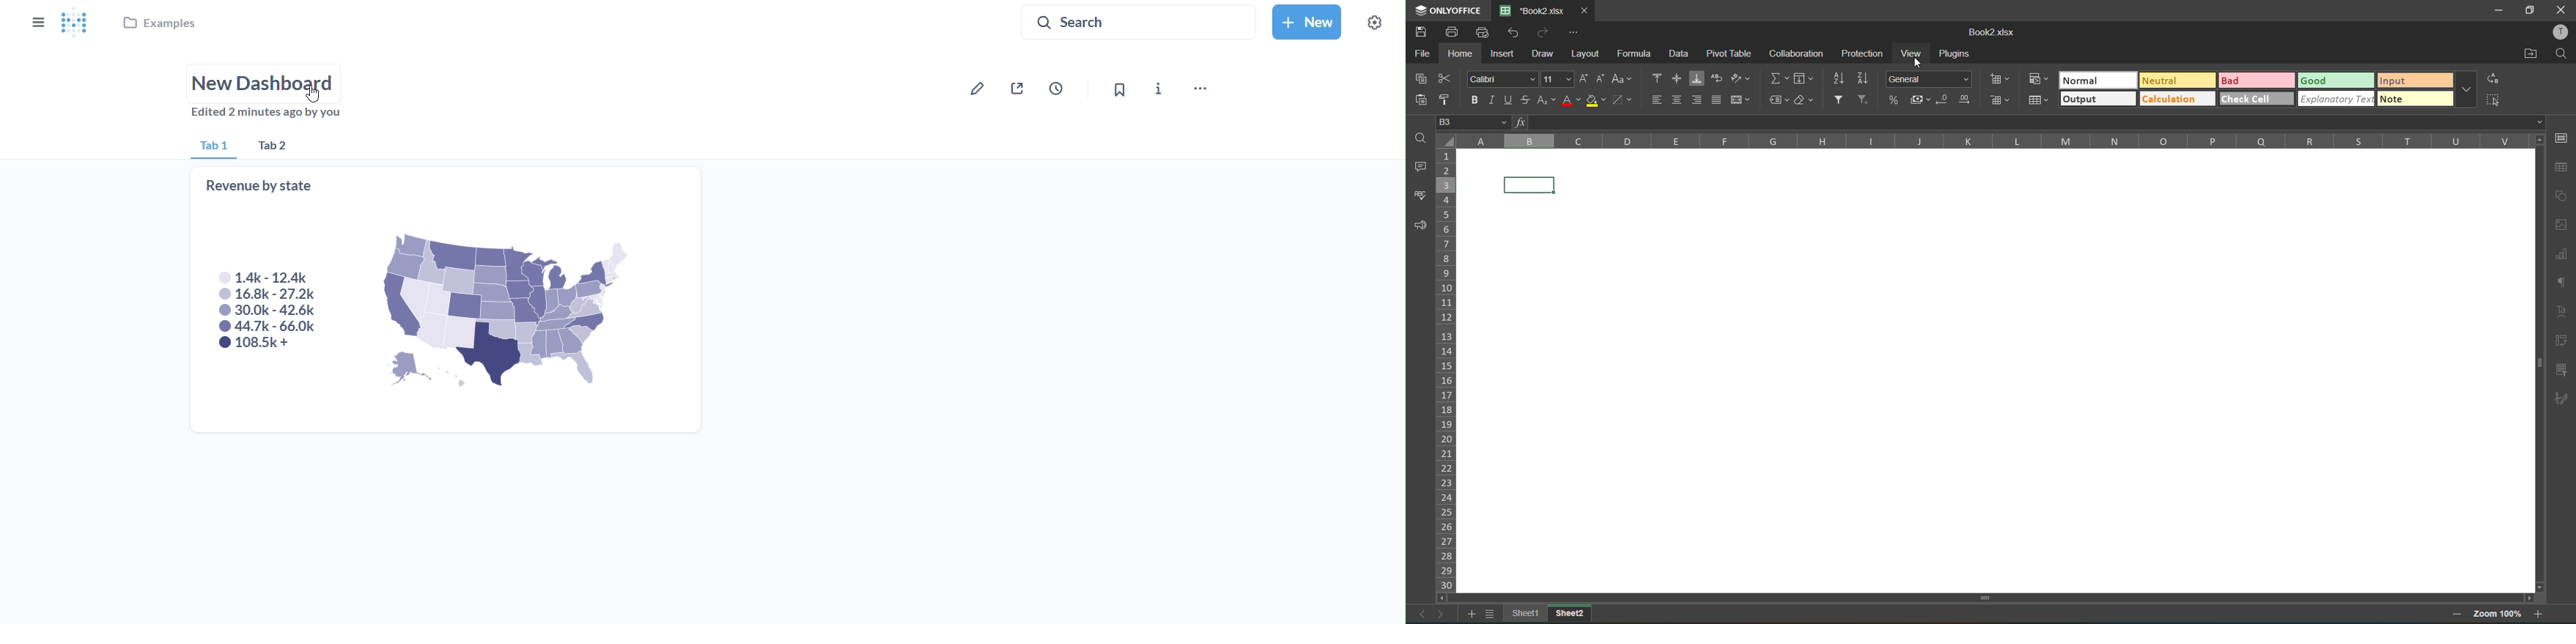  What do you see at coordinates (1475, 101) in the screenshot?
I see `bold` at bounding box center [1475, 101].